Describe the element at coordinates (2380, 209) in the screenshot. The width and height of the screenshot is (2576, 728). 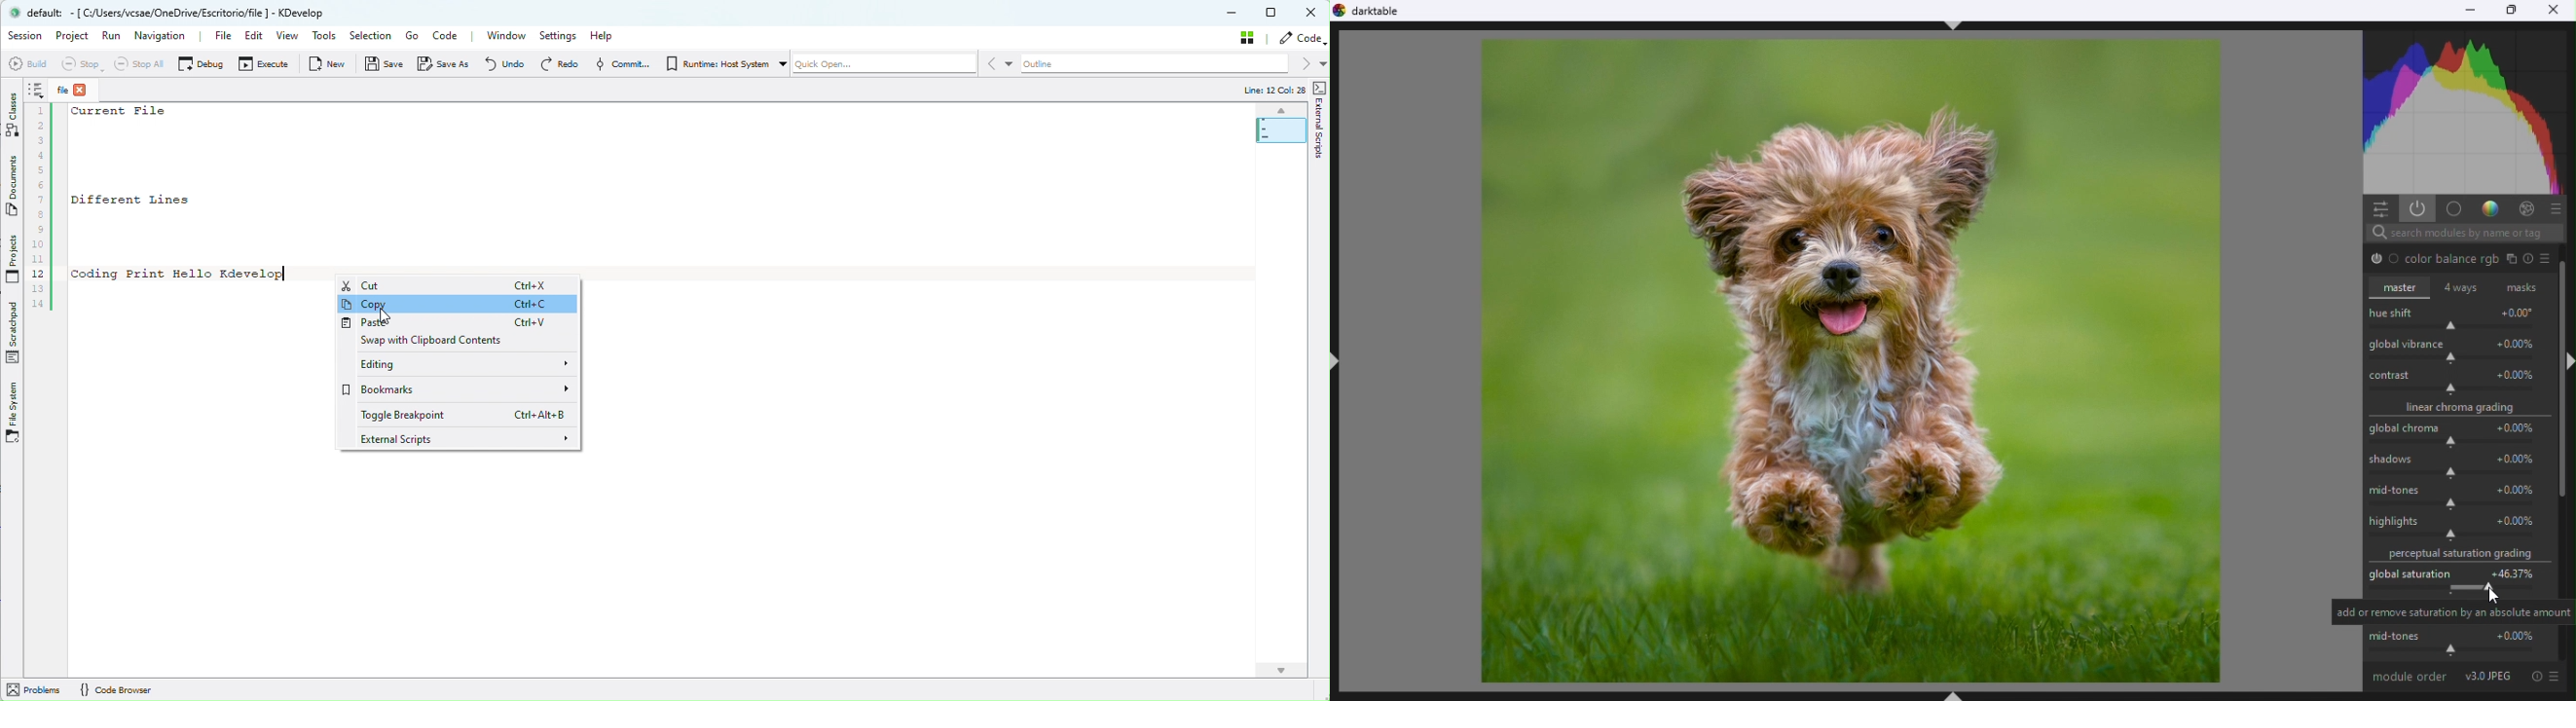
I see `quick settings` at that location.